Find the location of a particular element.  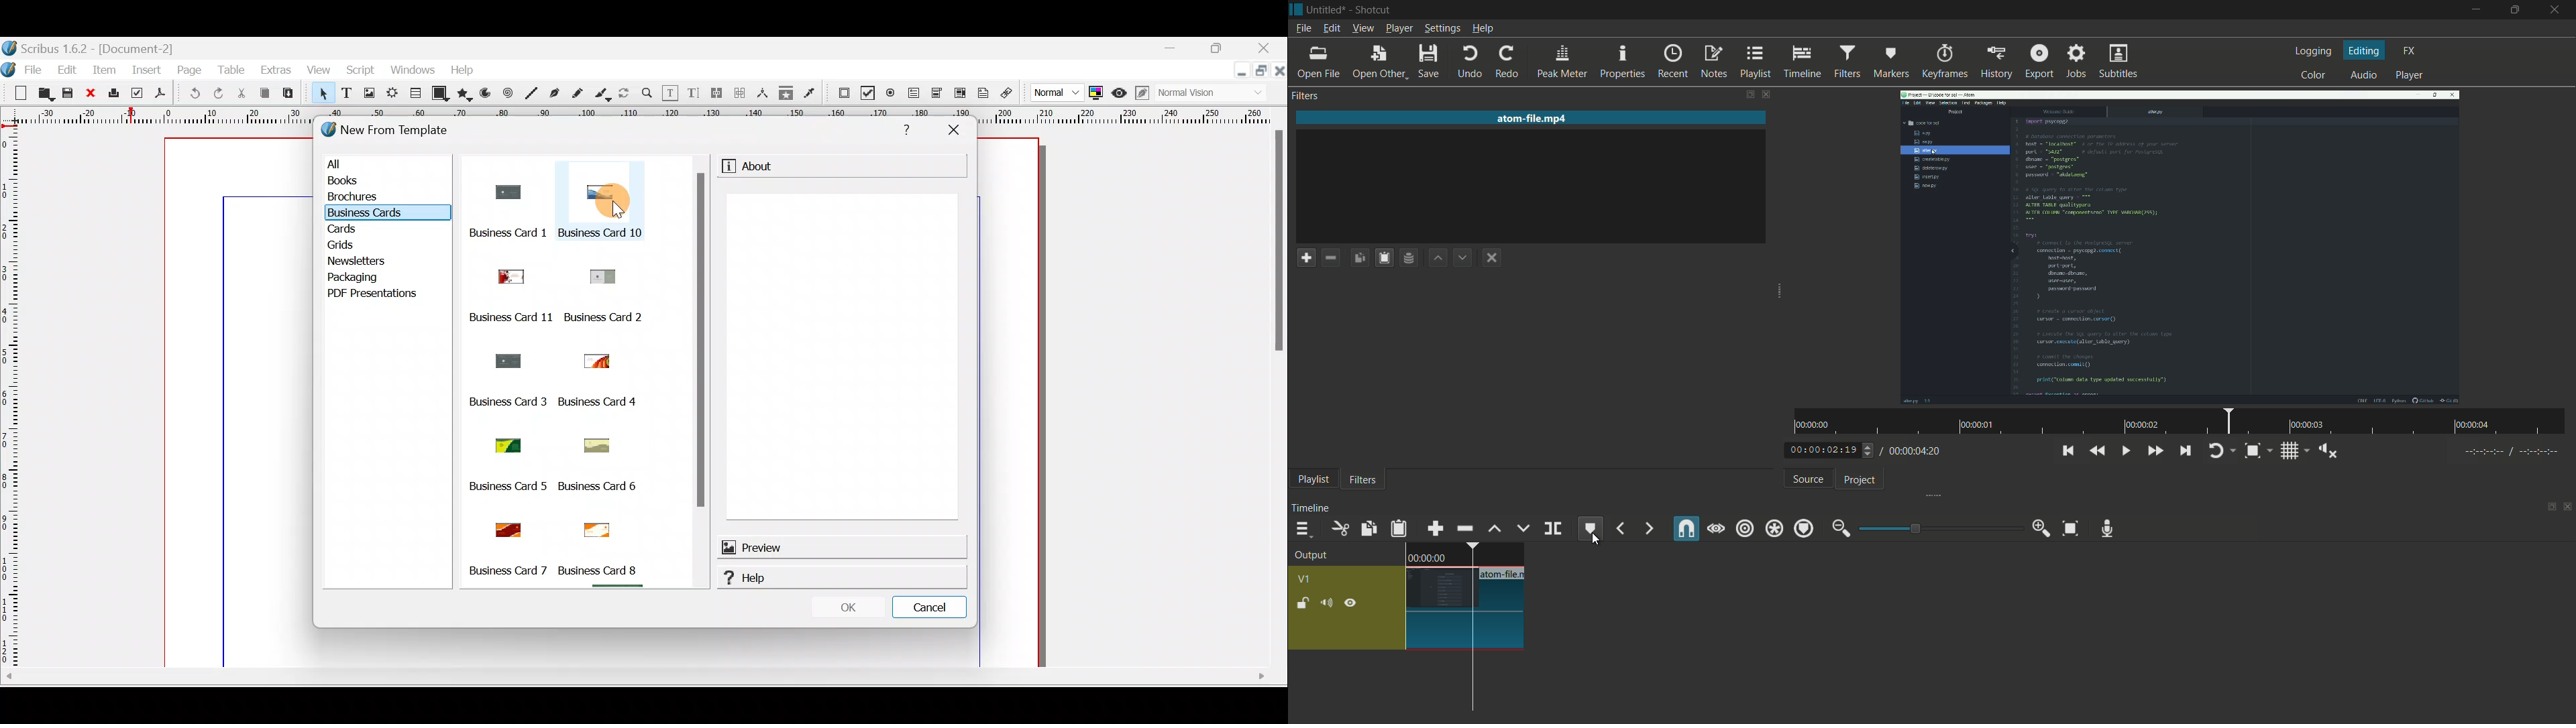

Script is located at coordinates (362, 72).